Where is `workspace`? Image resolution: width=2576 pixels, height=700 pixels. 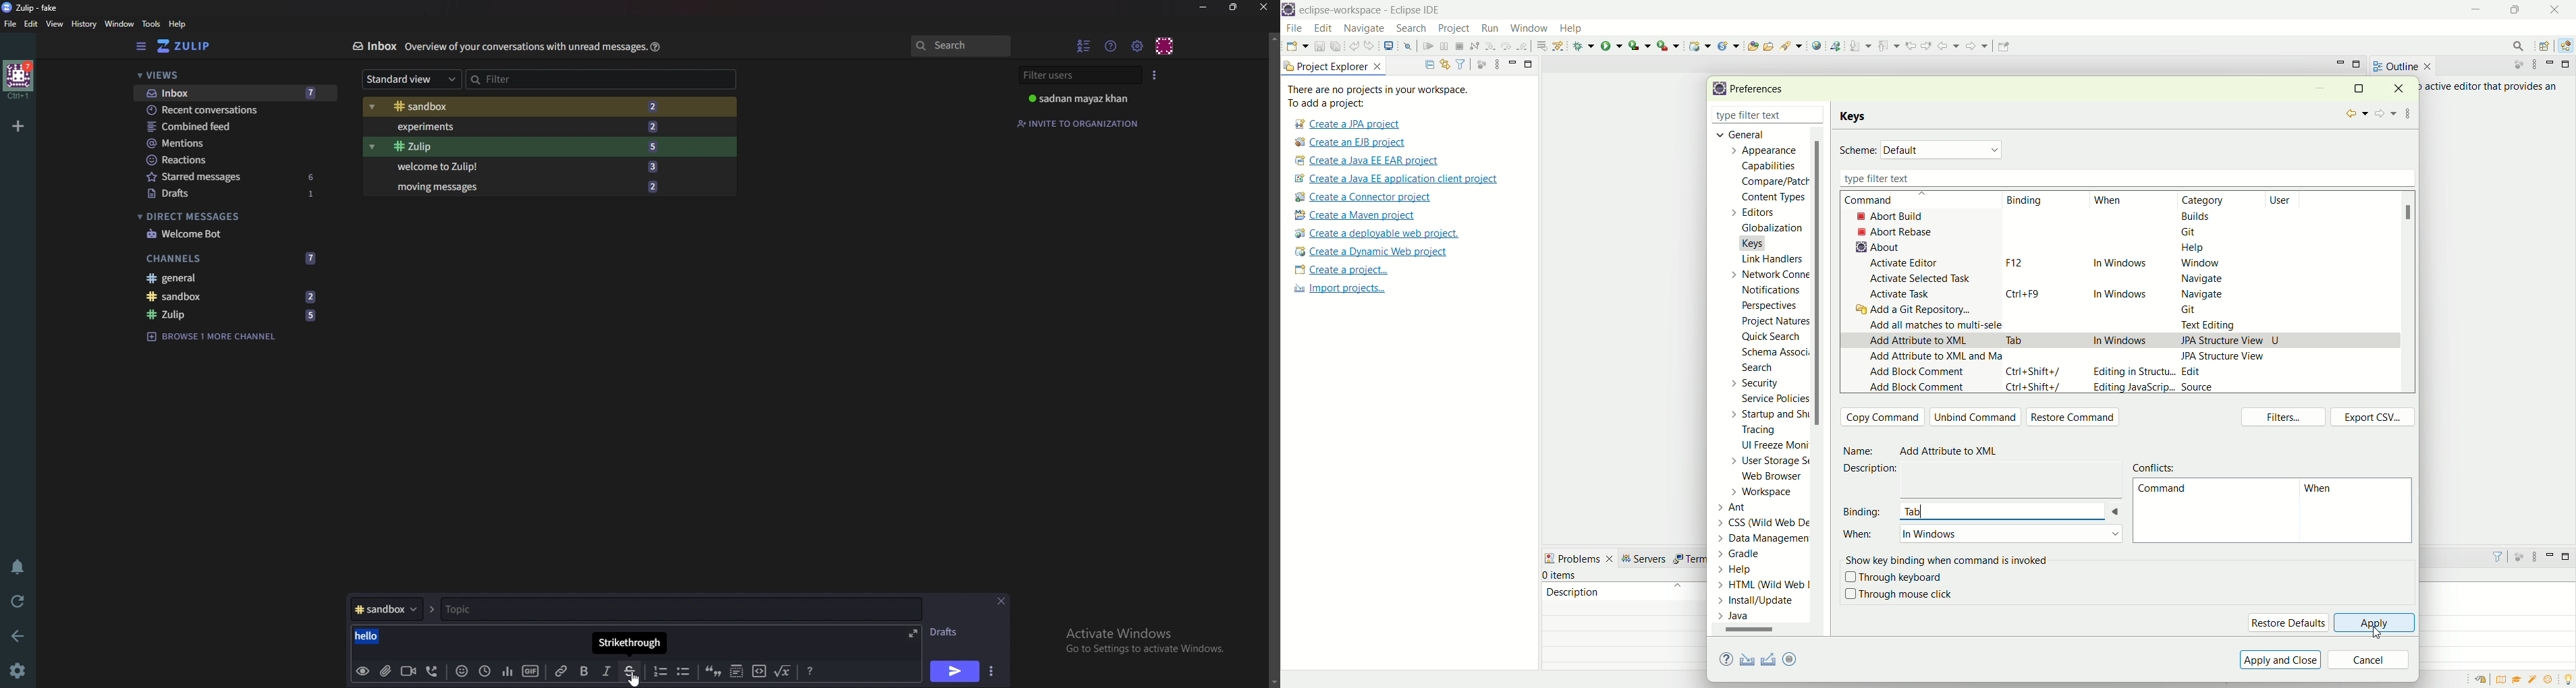 workspace is located at coordinates (1765, 492).